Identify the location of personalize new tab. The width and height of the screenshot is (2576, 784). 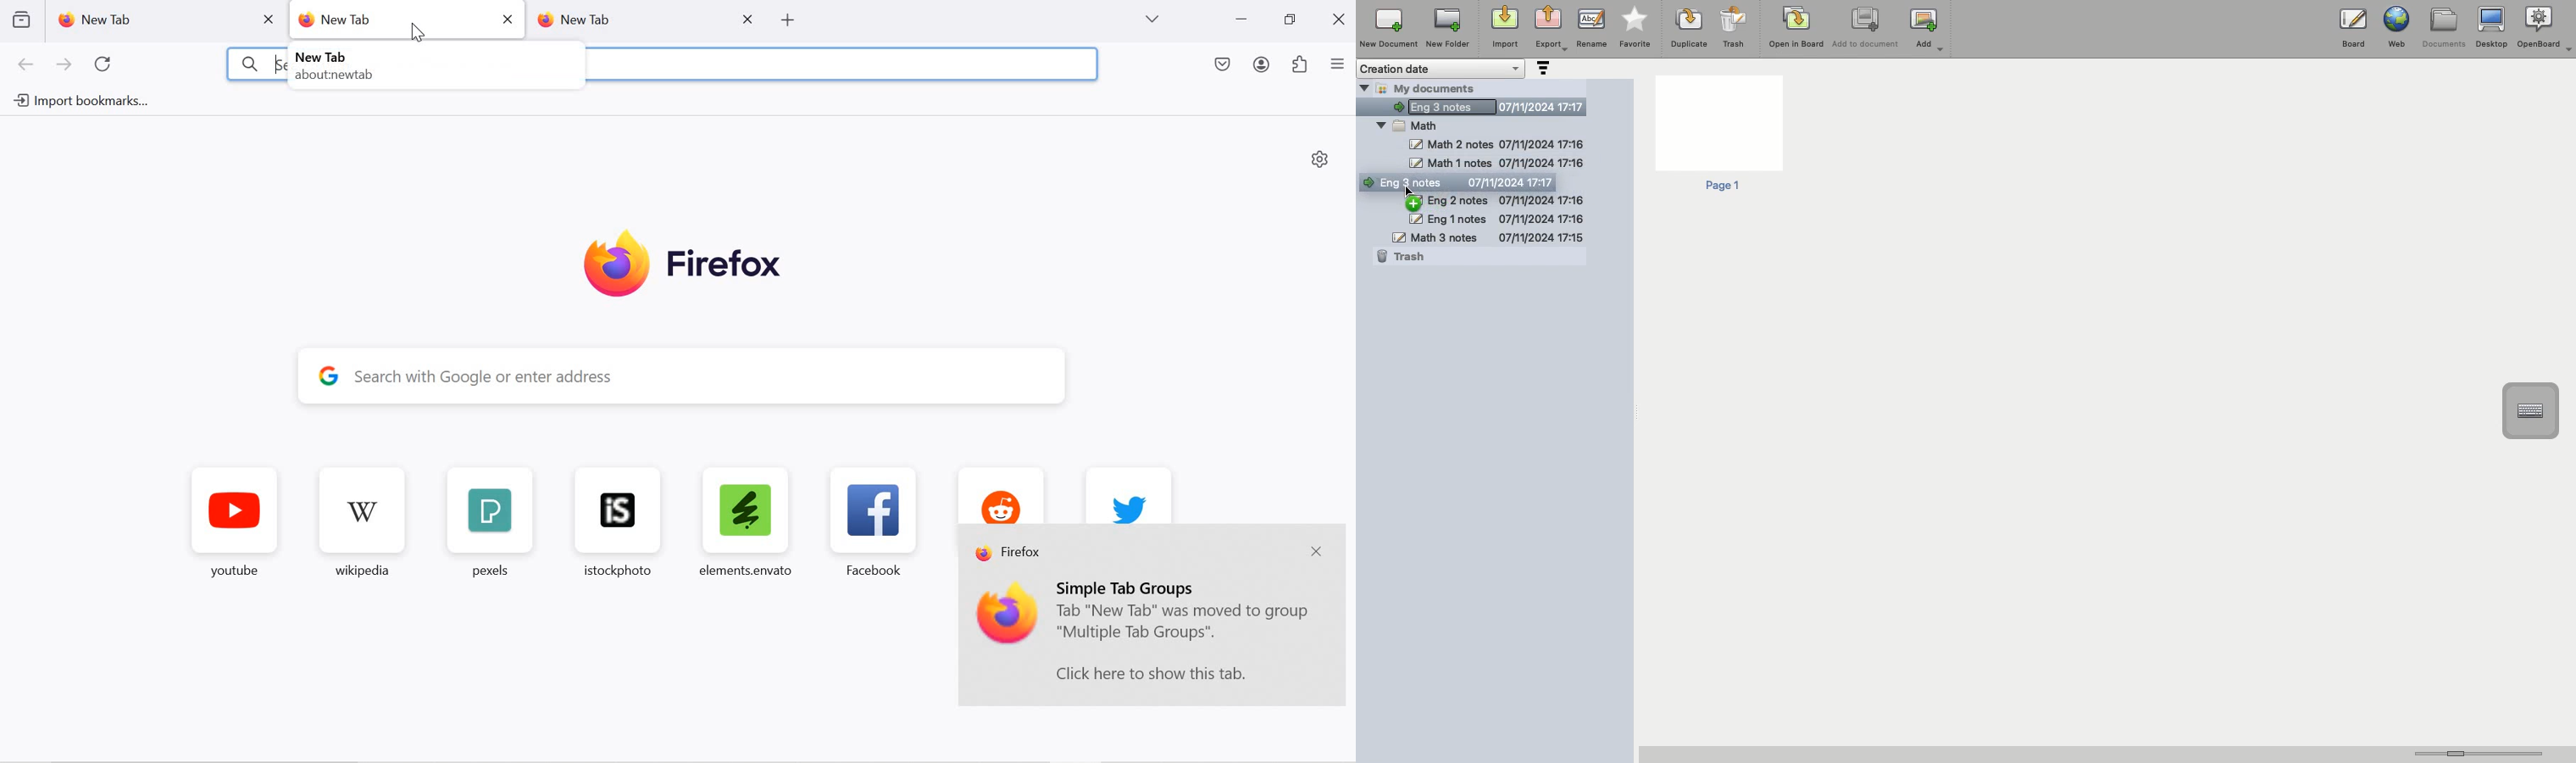
(1321, 158).